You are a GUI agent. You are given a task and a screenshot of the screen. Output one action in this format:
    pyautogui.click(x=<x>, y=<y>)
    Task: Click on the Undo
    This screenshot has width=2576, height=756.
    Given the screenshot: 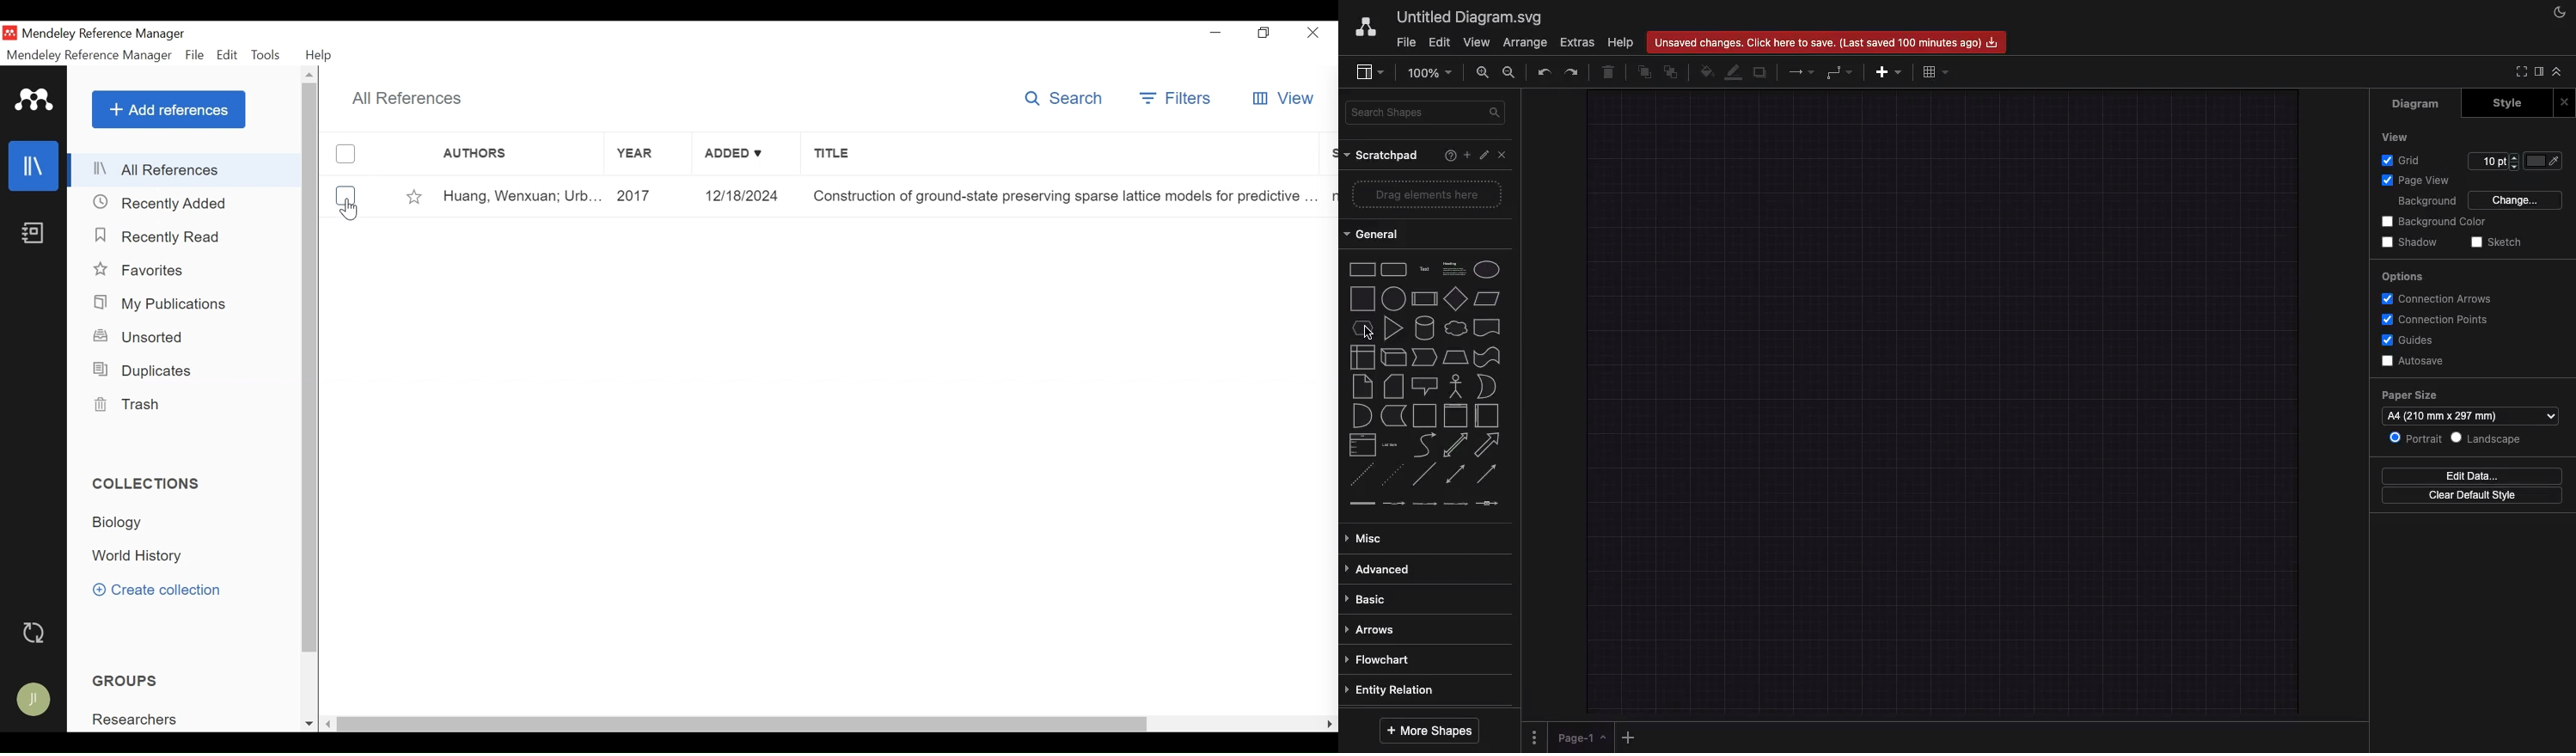 What is the action you would take?
    pyautogui.click(x=1540, y=72)
    